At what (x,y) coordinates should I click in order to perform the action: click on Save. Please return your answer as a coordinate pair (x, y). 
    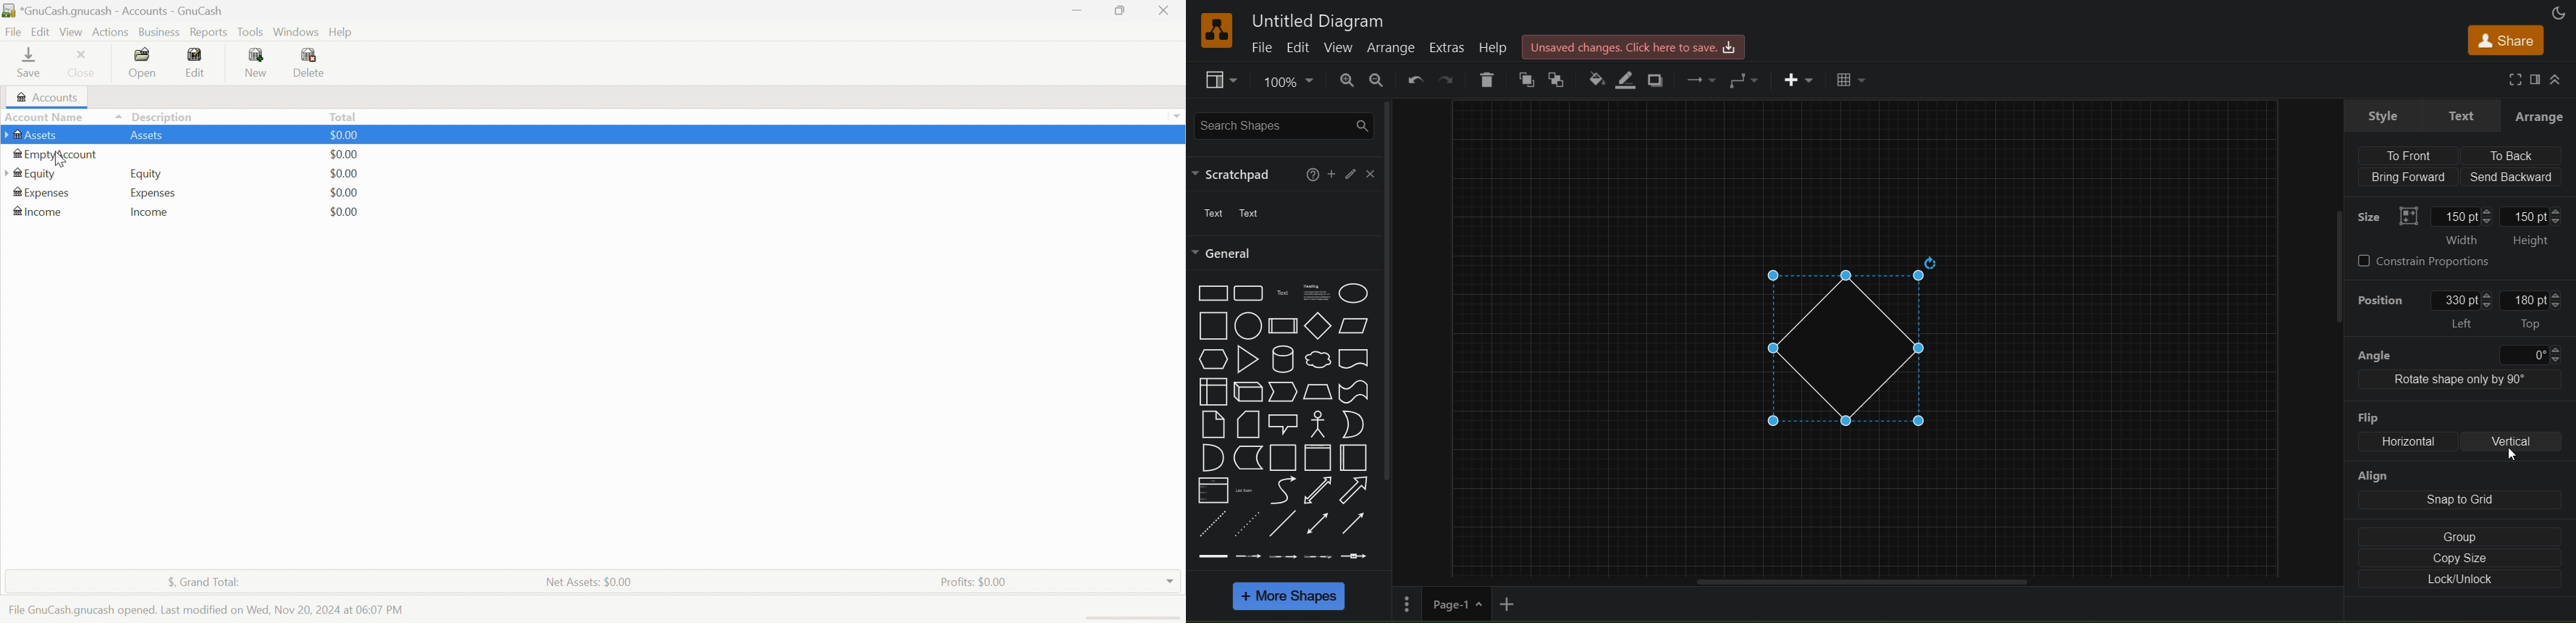
    Looking at the image, I should click on (28, 62).